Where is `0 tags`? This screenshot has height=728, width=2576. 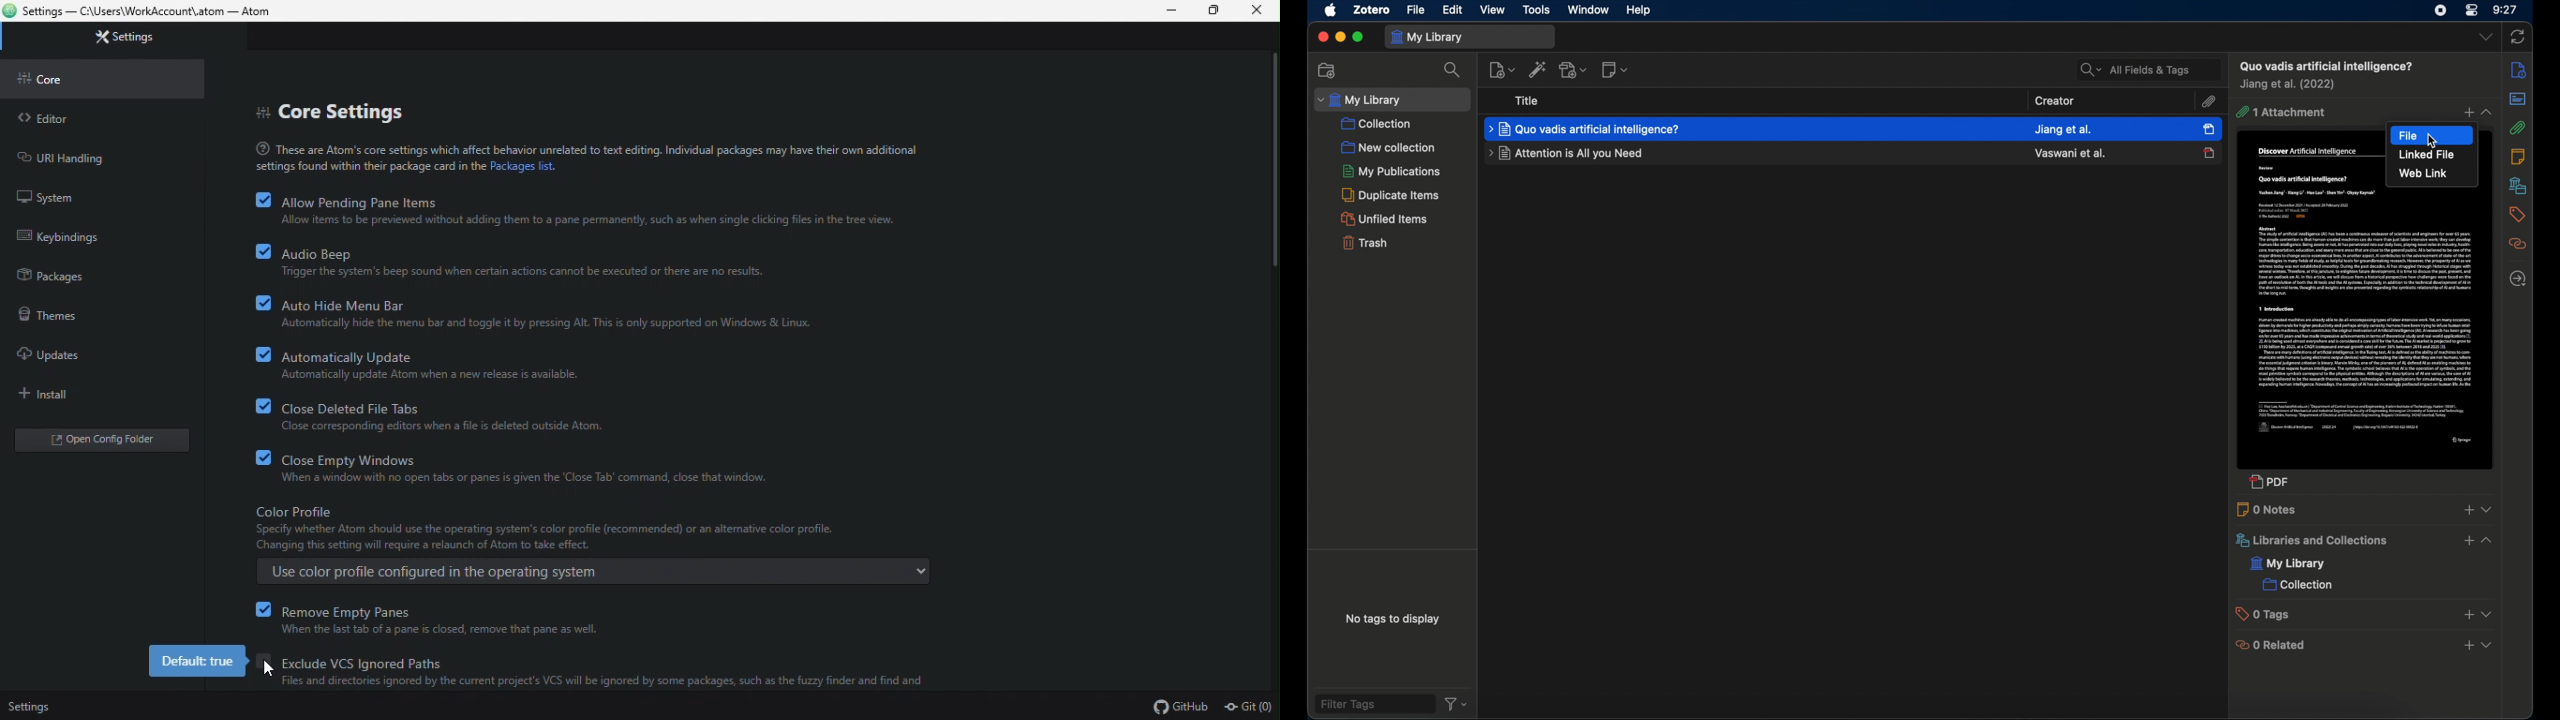
0 tags is located at coordinates (2267, 614).